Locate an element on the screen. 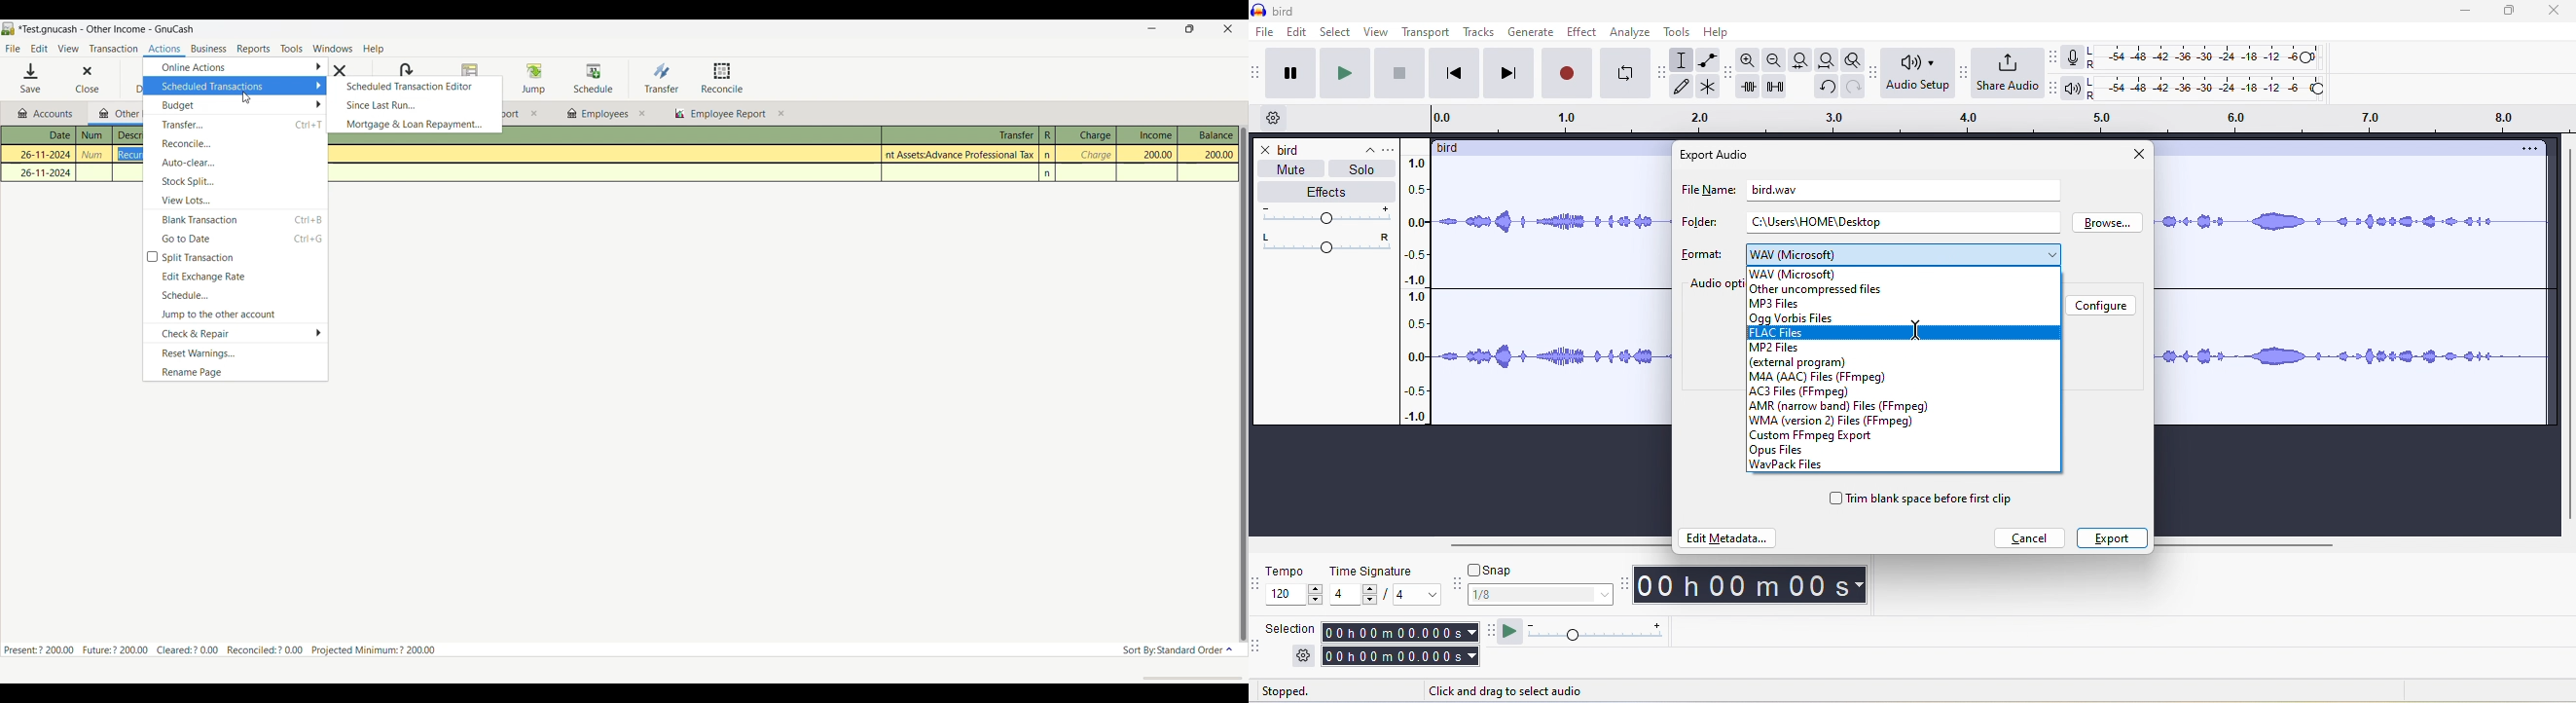 The height and width of the screenshot is (728, 2576). amr is located at coordinates (1841, 407).